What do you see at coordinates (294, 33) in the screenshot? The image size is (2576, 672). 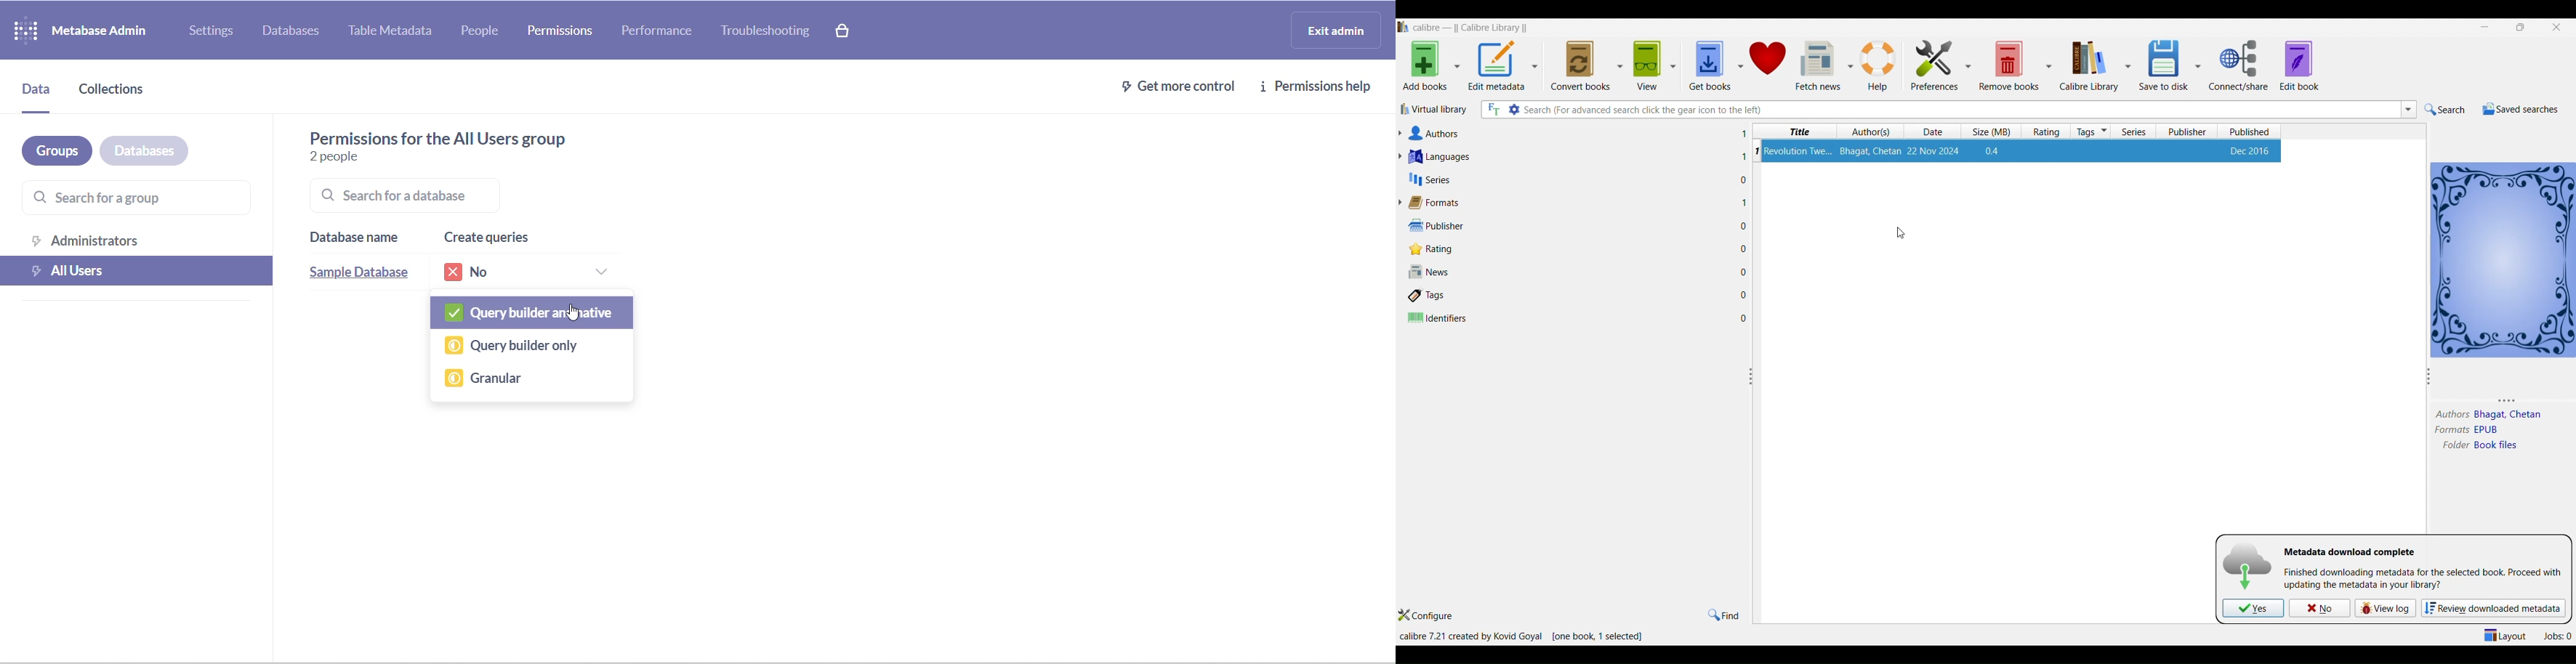 I see `databases` at bounding box center [294, 33].